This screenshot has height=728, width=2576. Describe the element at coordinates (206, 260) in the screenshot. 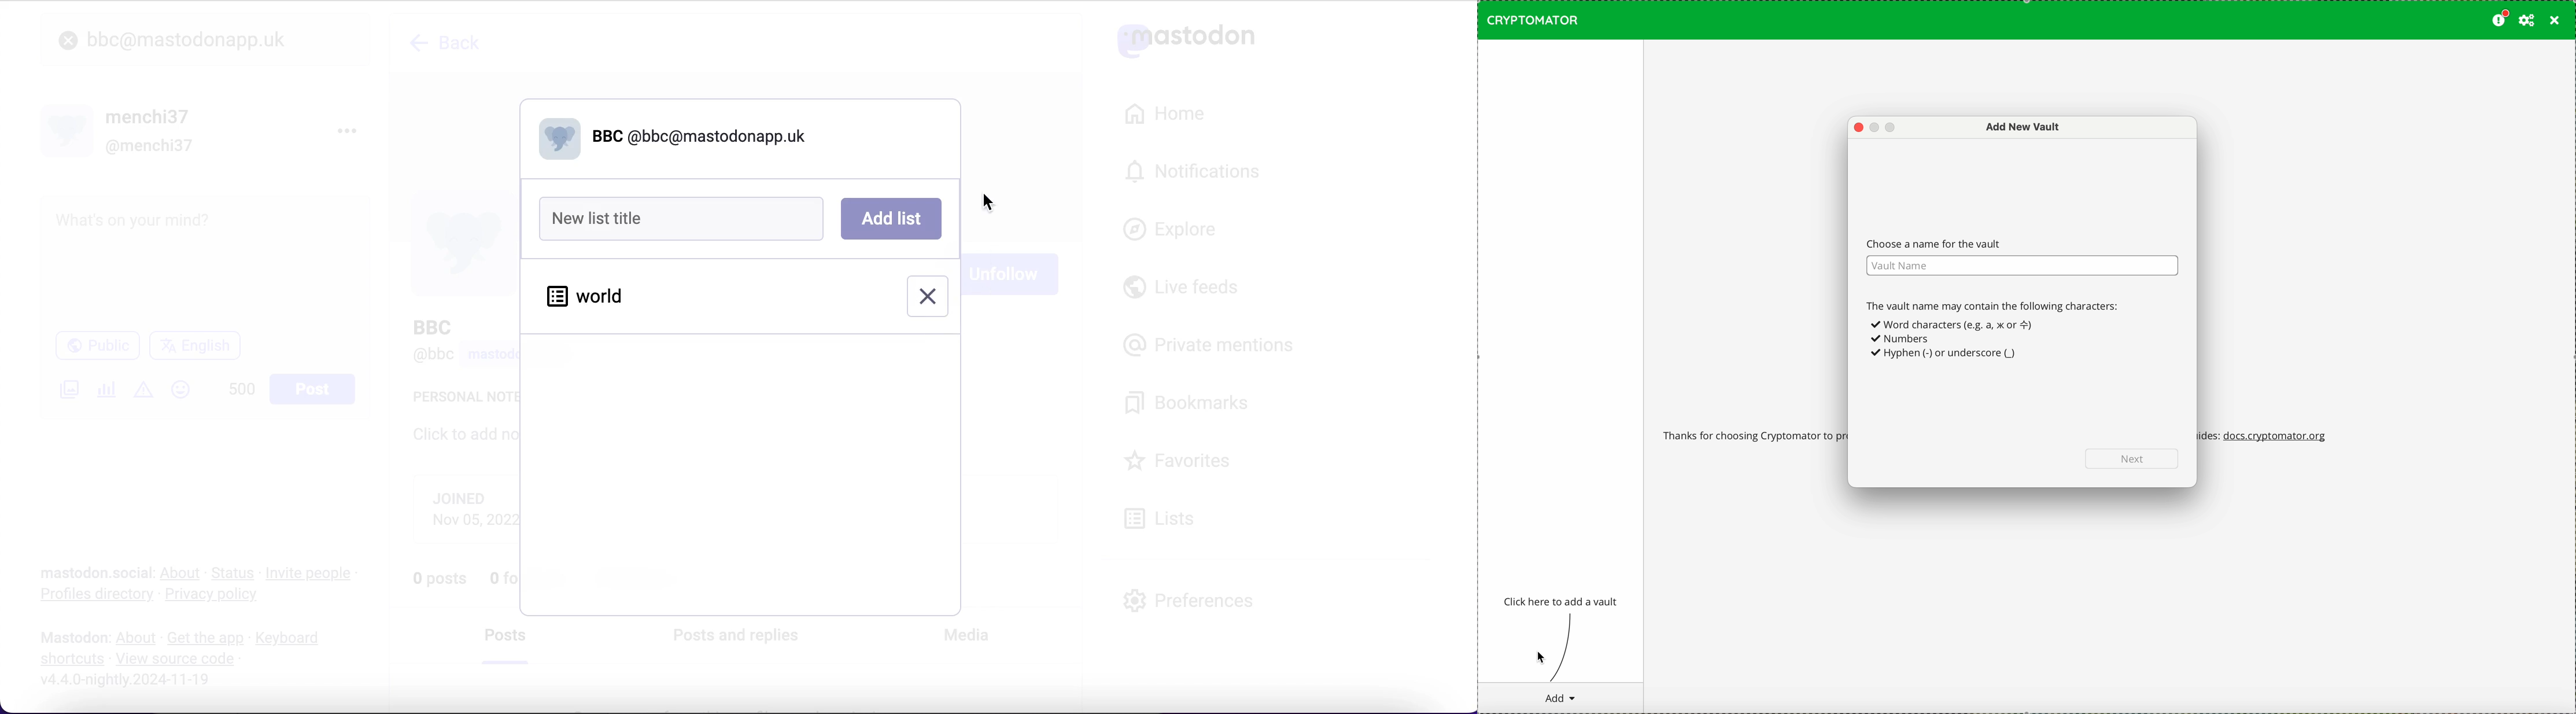

I see `post what's n your mind` at that location.